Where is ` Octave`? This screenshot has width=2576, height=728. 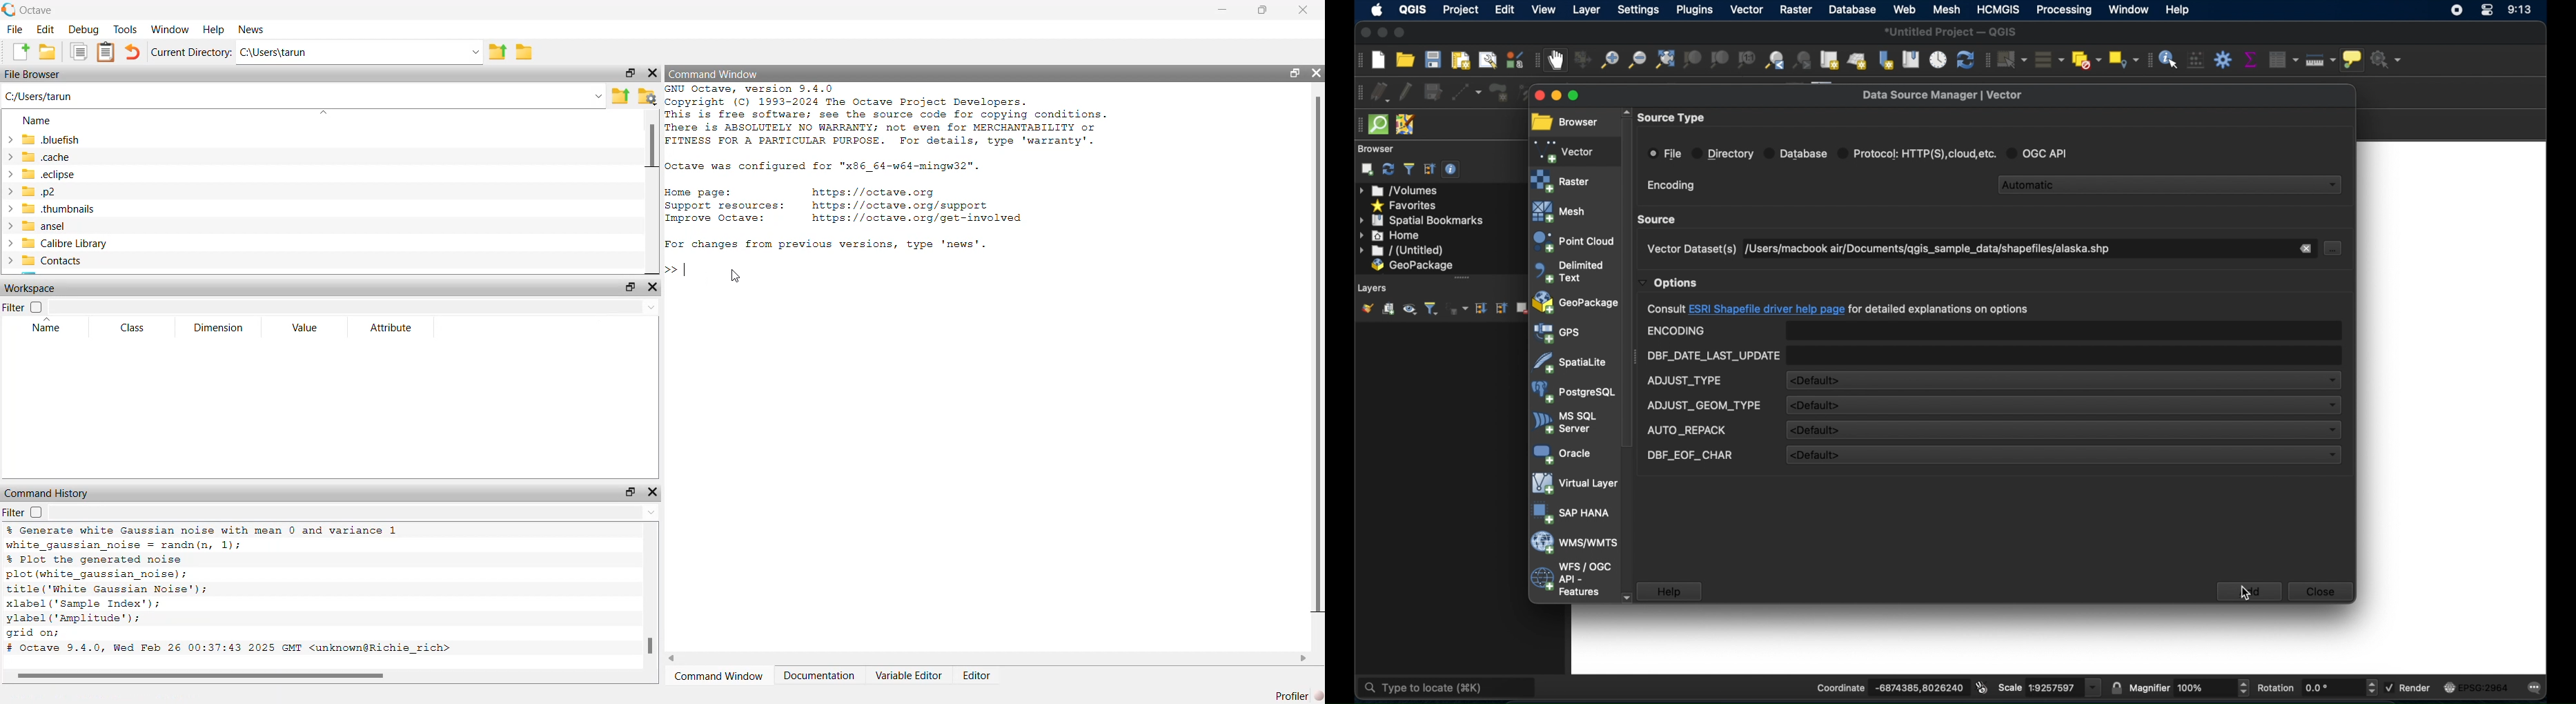  Octave is located at coordinates (43, 10).